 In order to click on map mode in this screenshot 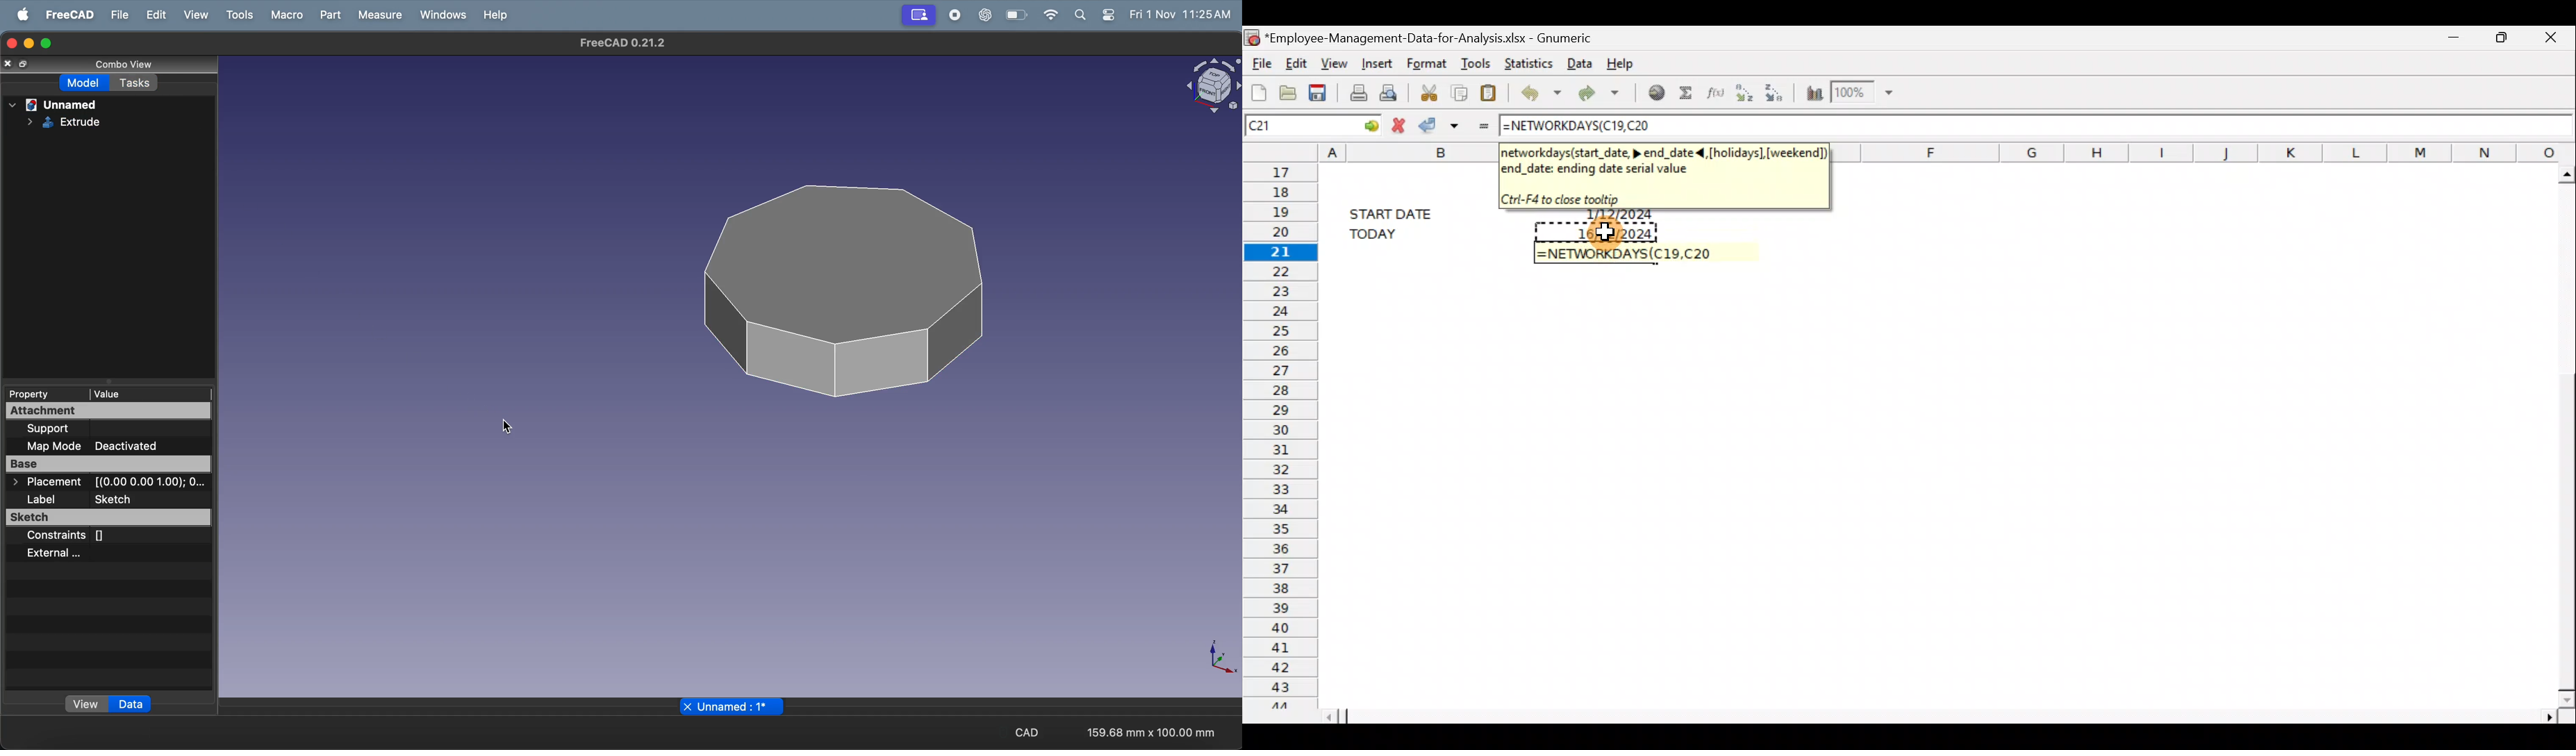, I will do `click(53, 445)`.